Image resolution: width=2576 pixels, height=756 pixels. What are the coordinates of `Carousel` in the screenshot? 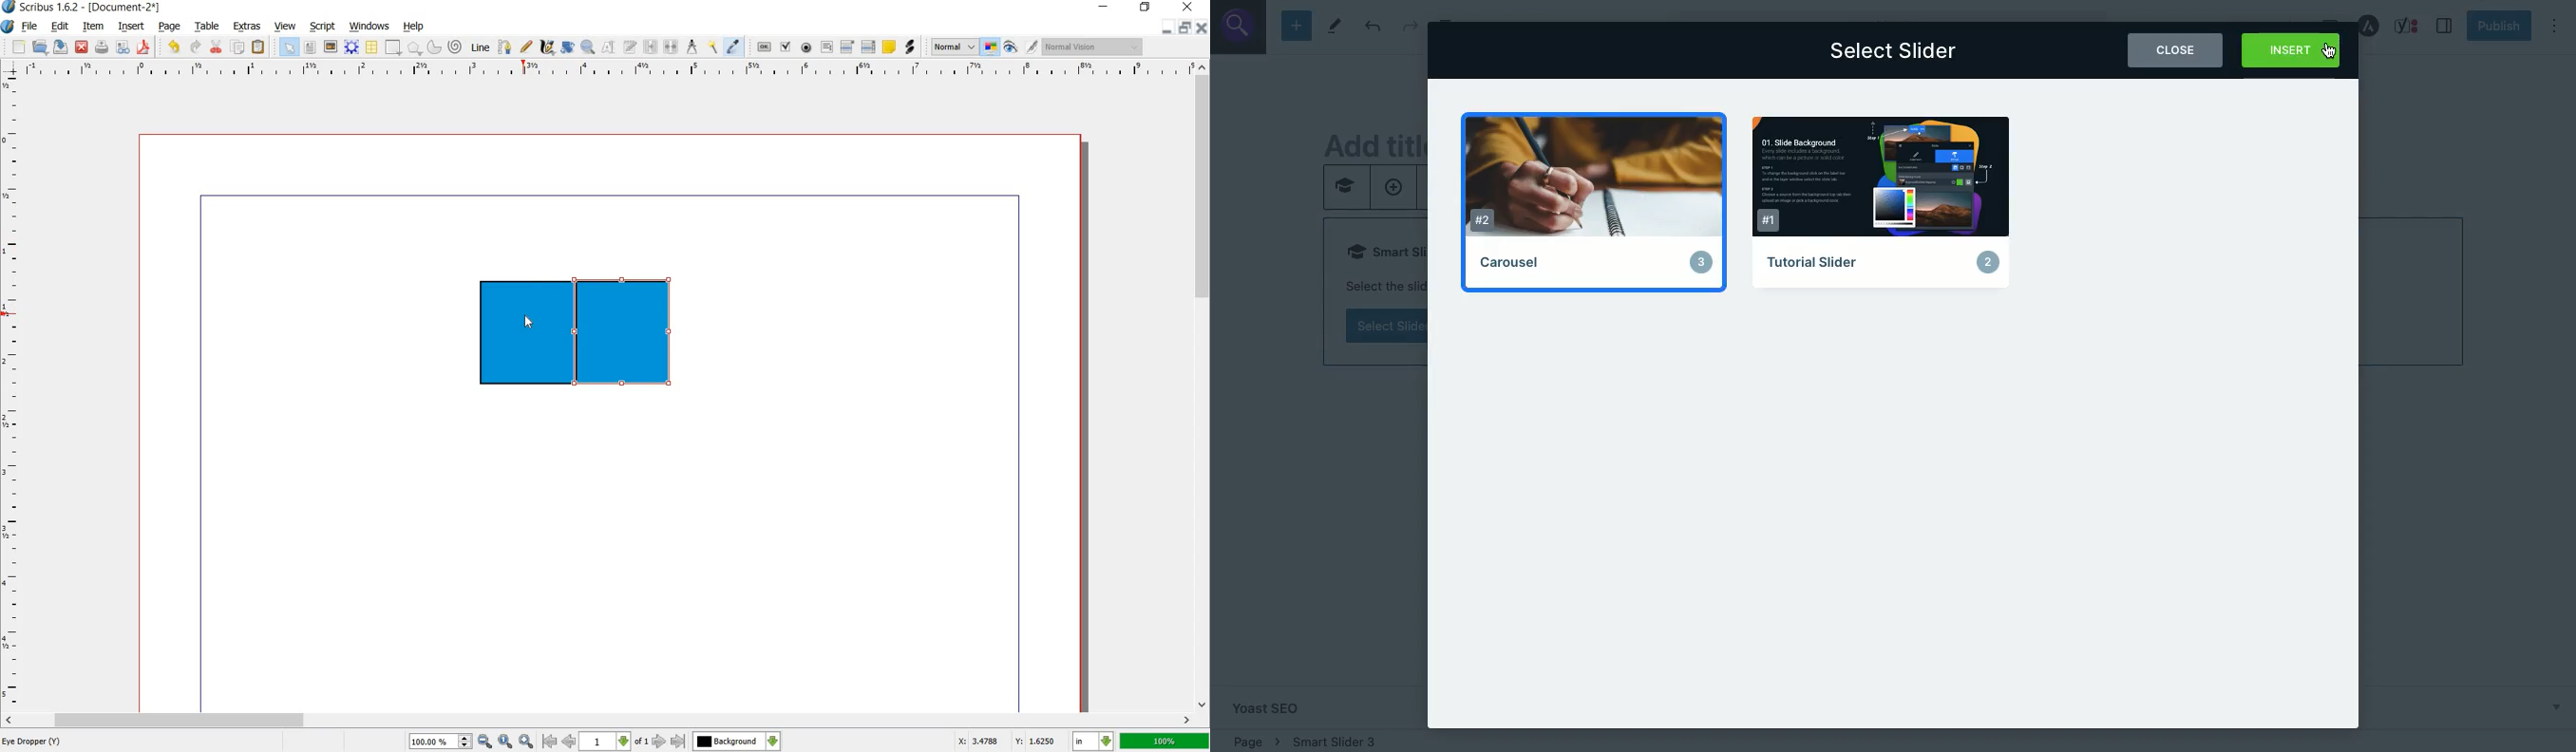 It's located at (1601, 204).